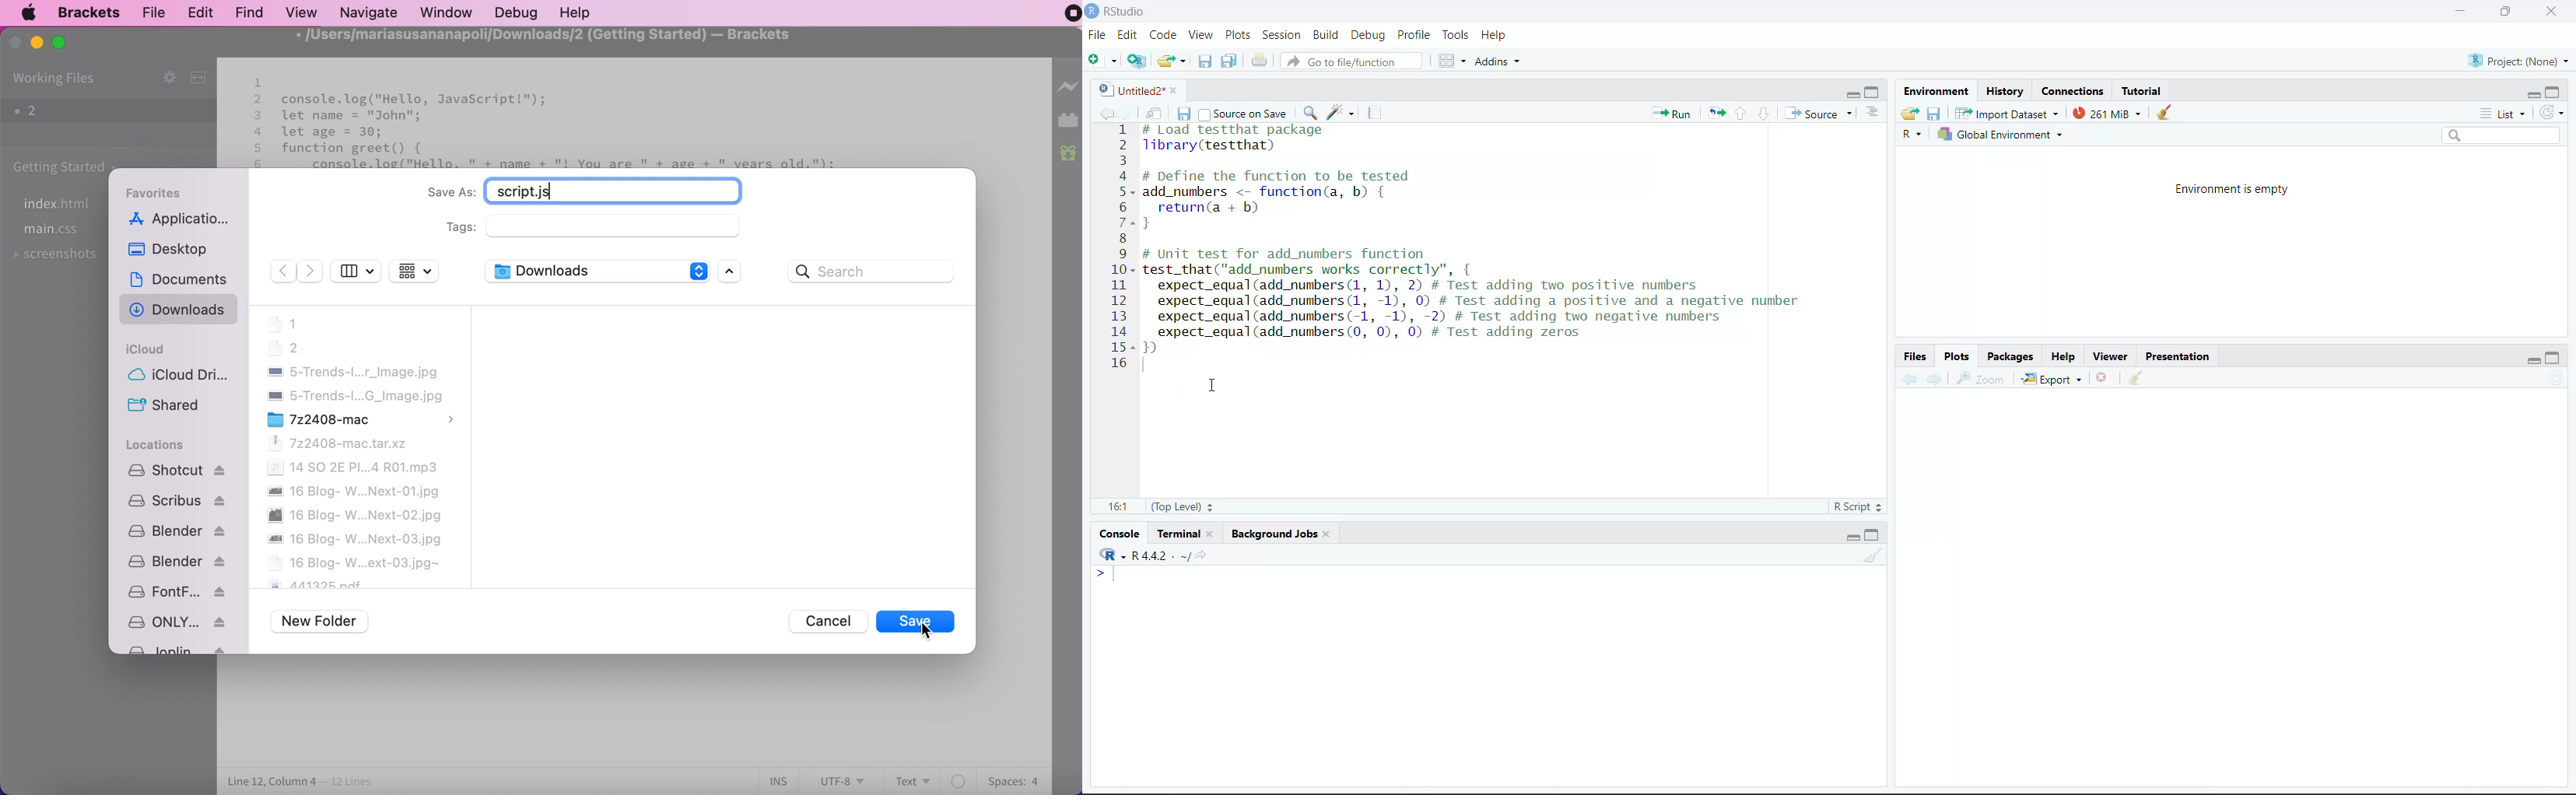  I want to click on 14 SO 2E PI...4  R01.mp3, so click(351, 467).